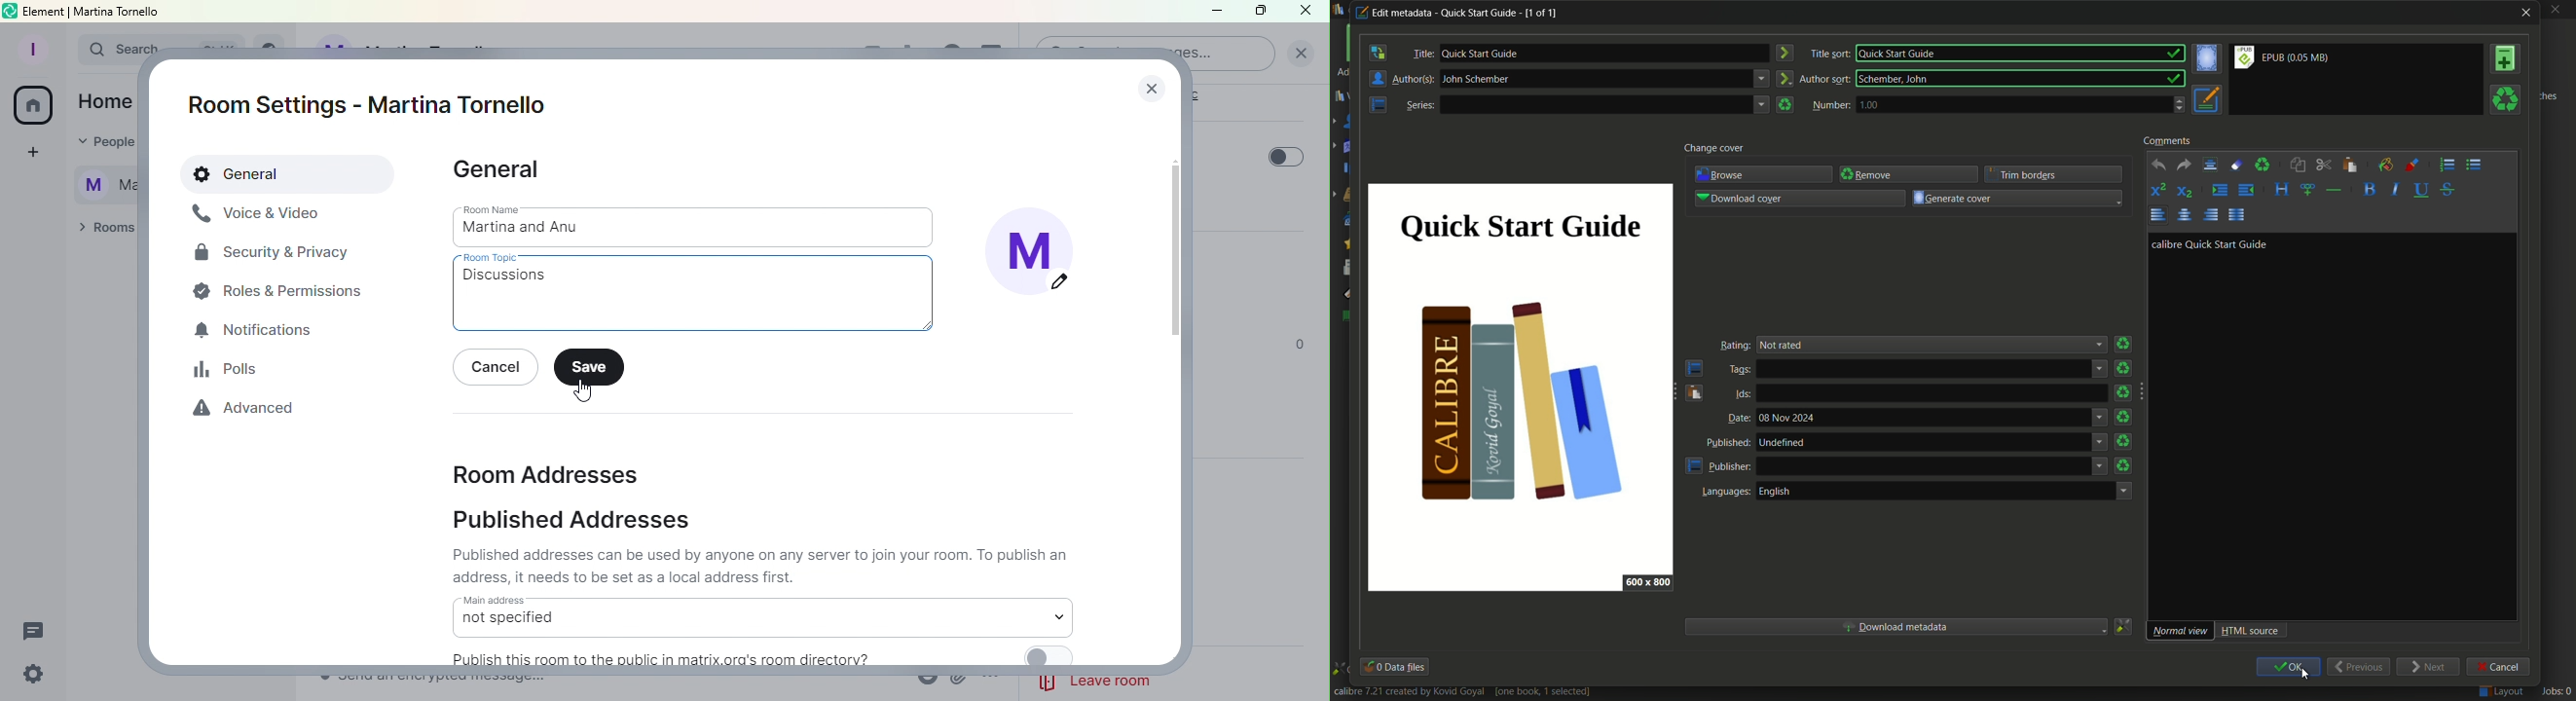 The image size is (2576, 728). Describe the element at coordinates (2099, 468) in the screenshot. I see `dropdown` at that location.